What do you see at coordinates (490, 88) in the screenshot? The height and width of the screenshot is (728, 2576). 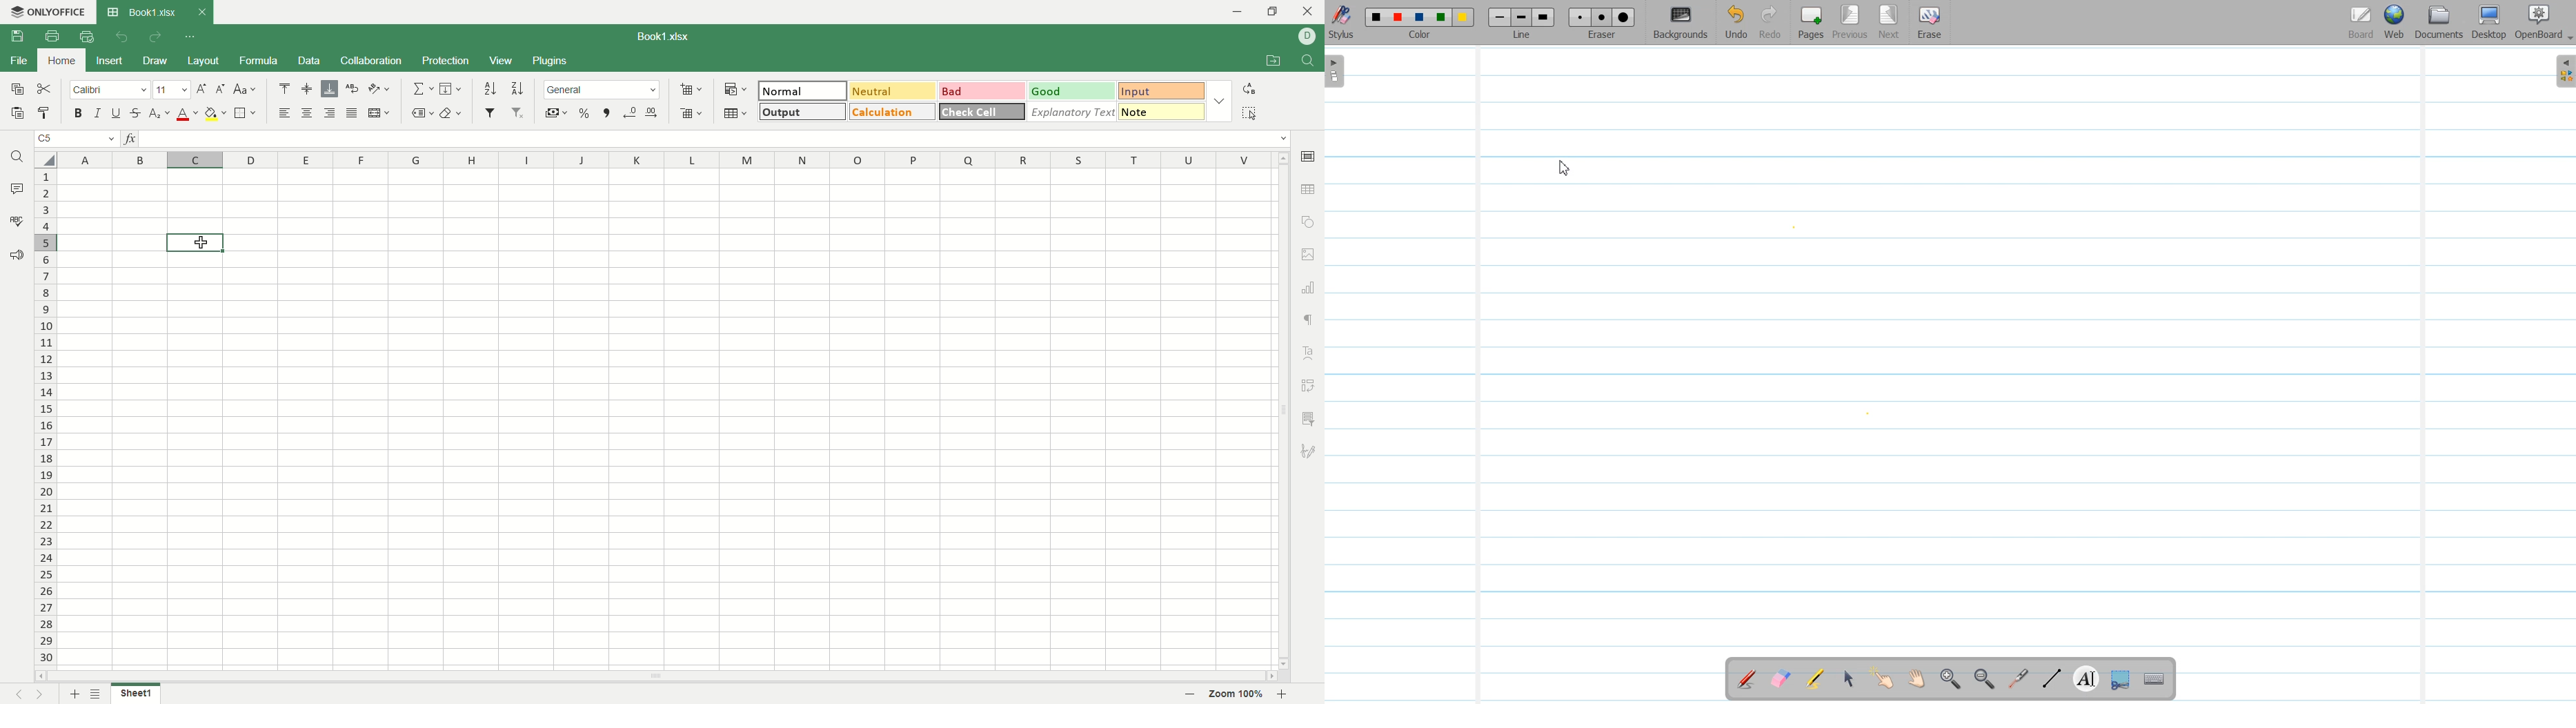 I see `sort ascending` at bounding box center [490, 88].